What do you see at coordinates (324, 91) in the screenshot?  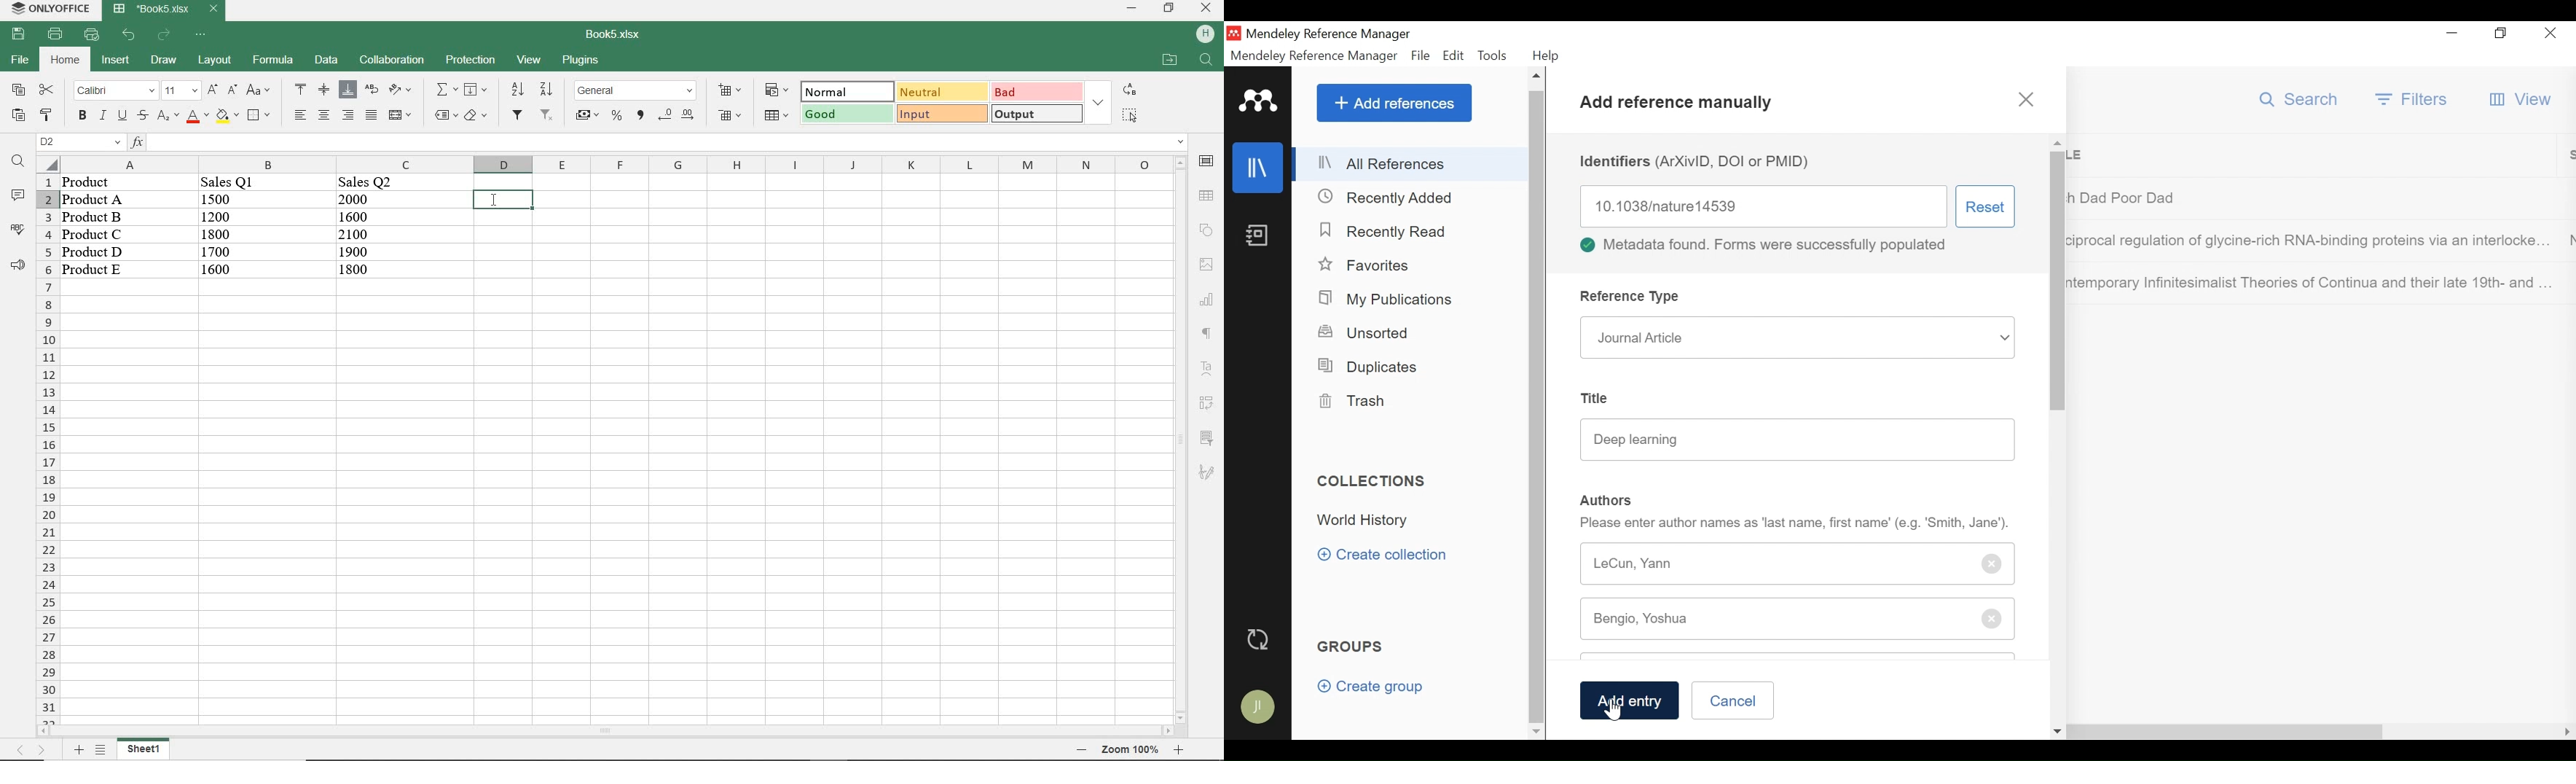 I see `align middle` at bounding box center [324, 91].